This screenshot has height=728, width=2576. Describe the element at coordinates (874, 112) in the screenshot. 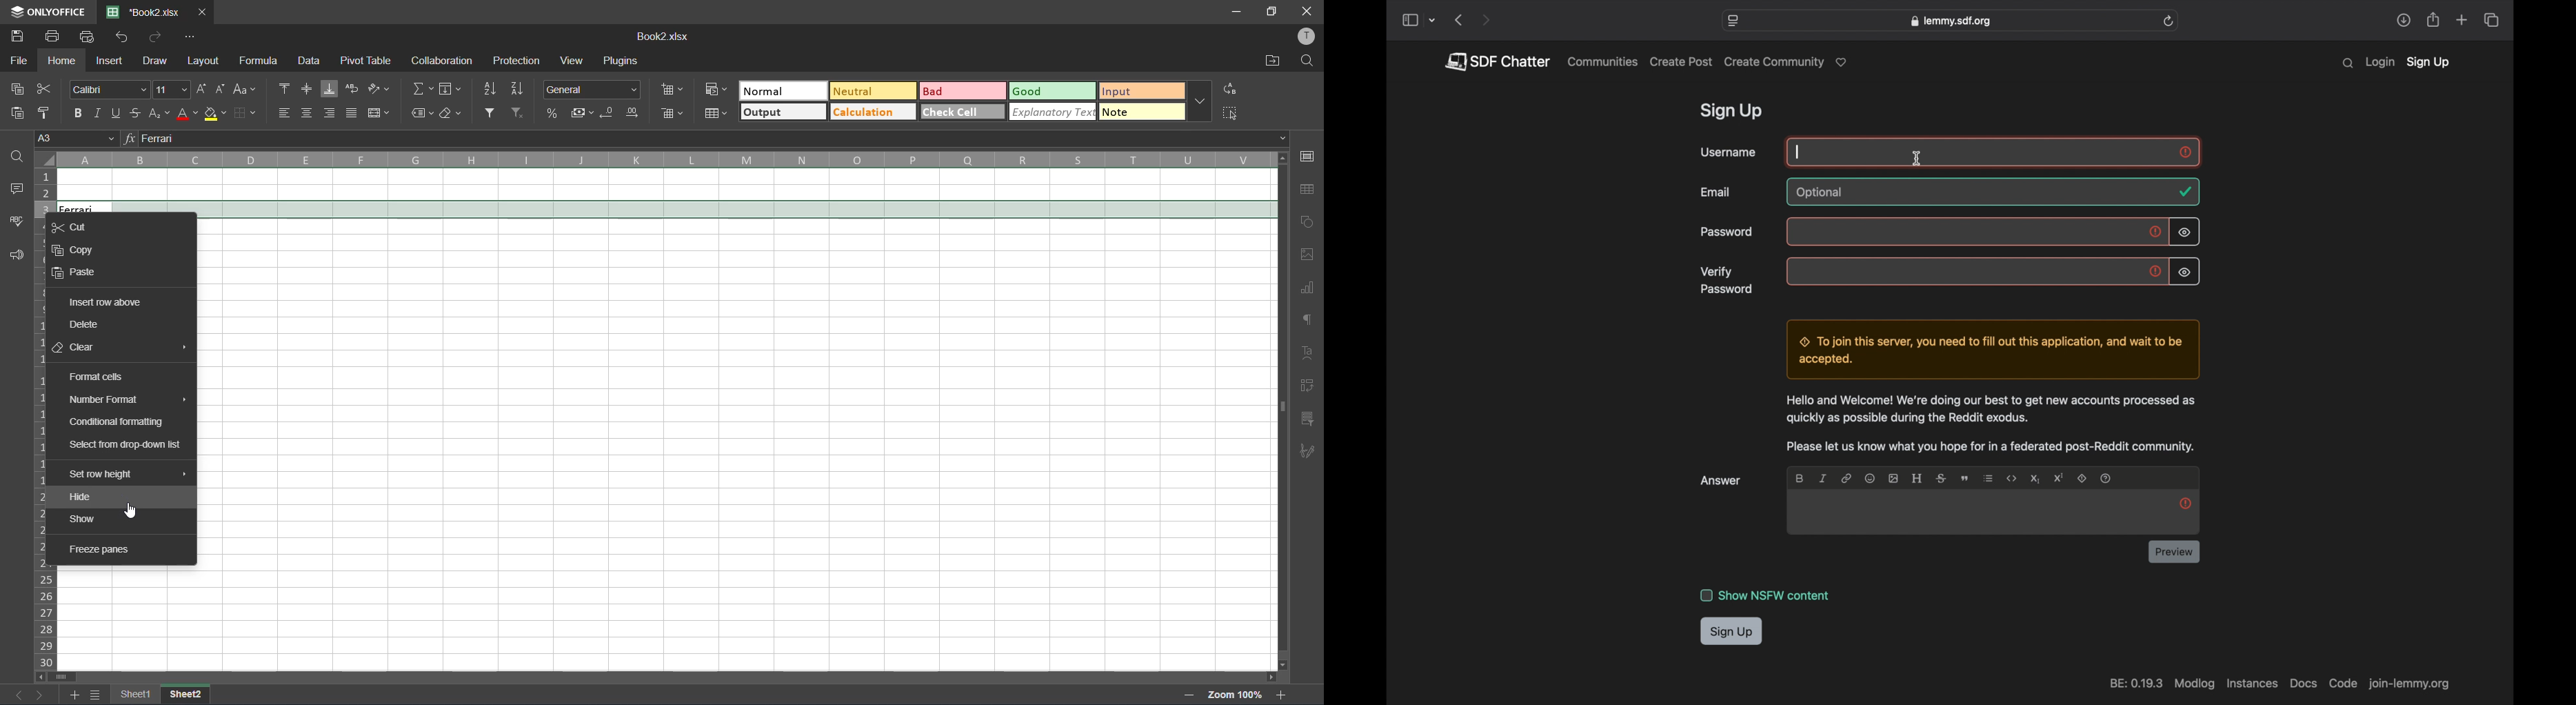

I see `calculation` at that location.